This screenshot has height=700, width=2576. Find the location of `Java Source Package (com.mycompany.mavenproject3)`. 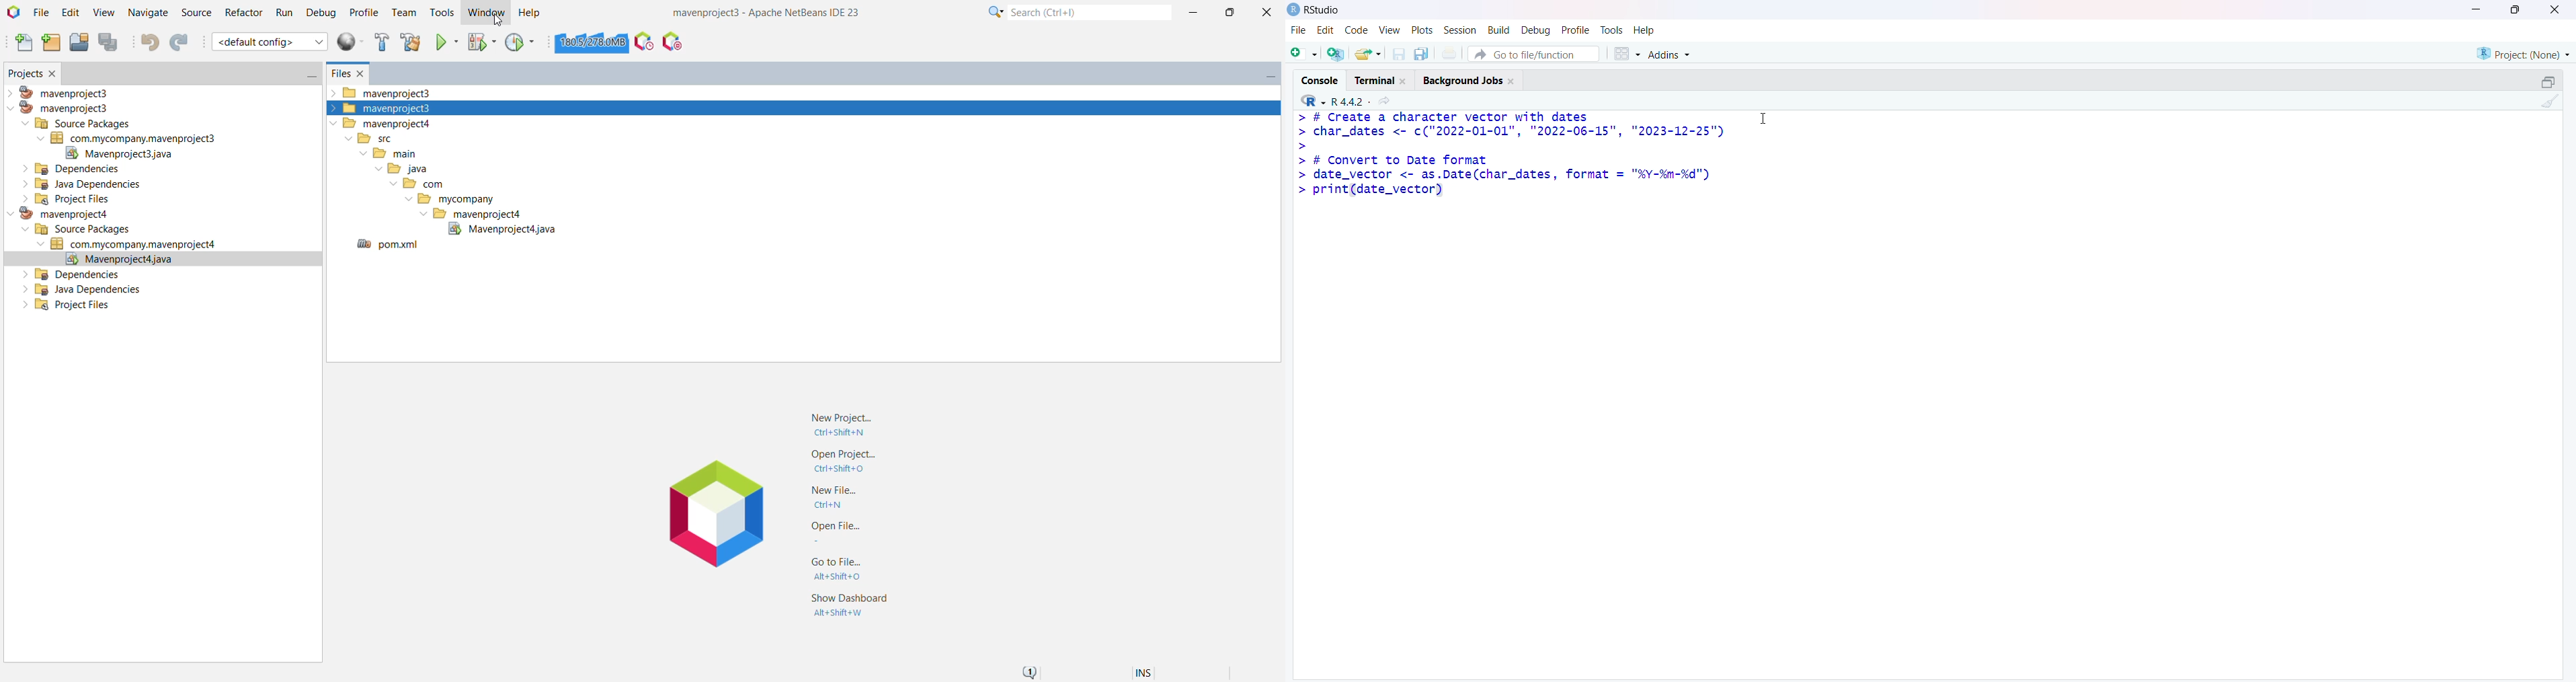

Java Source Package (com.mycompany.mavenproject3) is located at coordinates (138, 138).